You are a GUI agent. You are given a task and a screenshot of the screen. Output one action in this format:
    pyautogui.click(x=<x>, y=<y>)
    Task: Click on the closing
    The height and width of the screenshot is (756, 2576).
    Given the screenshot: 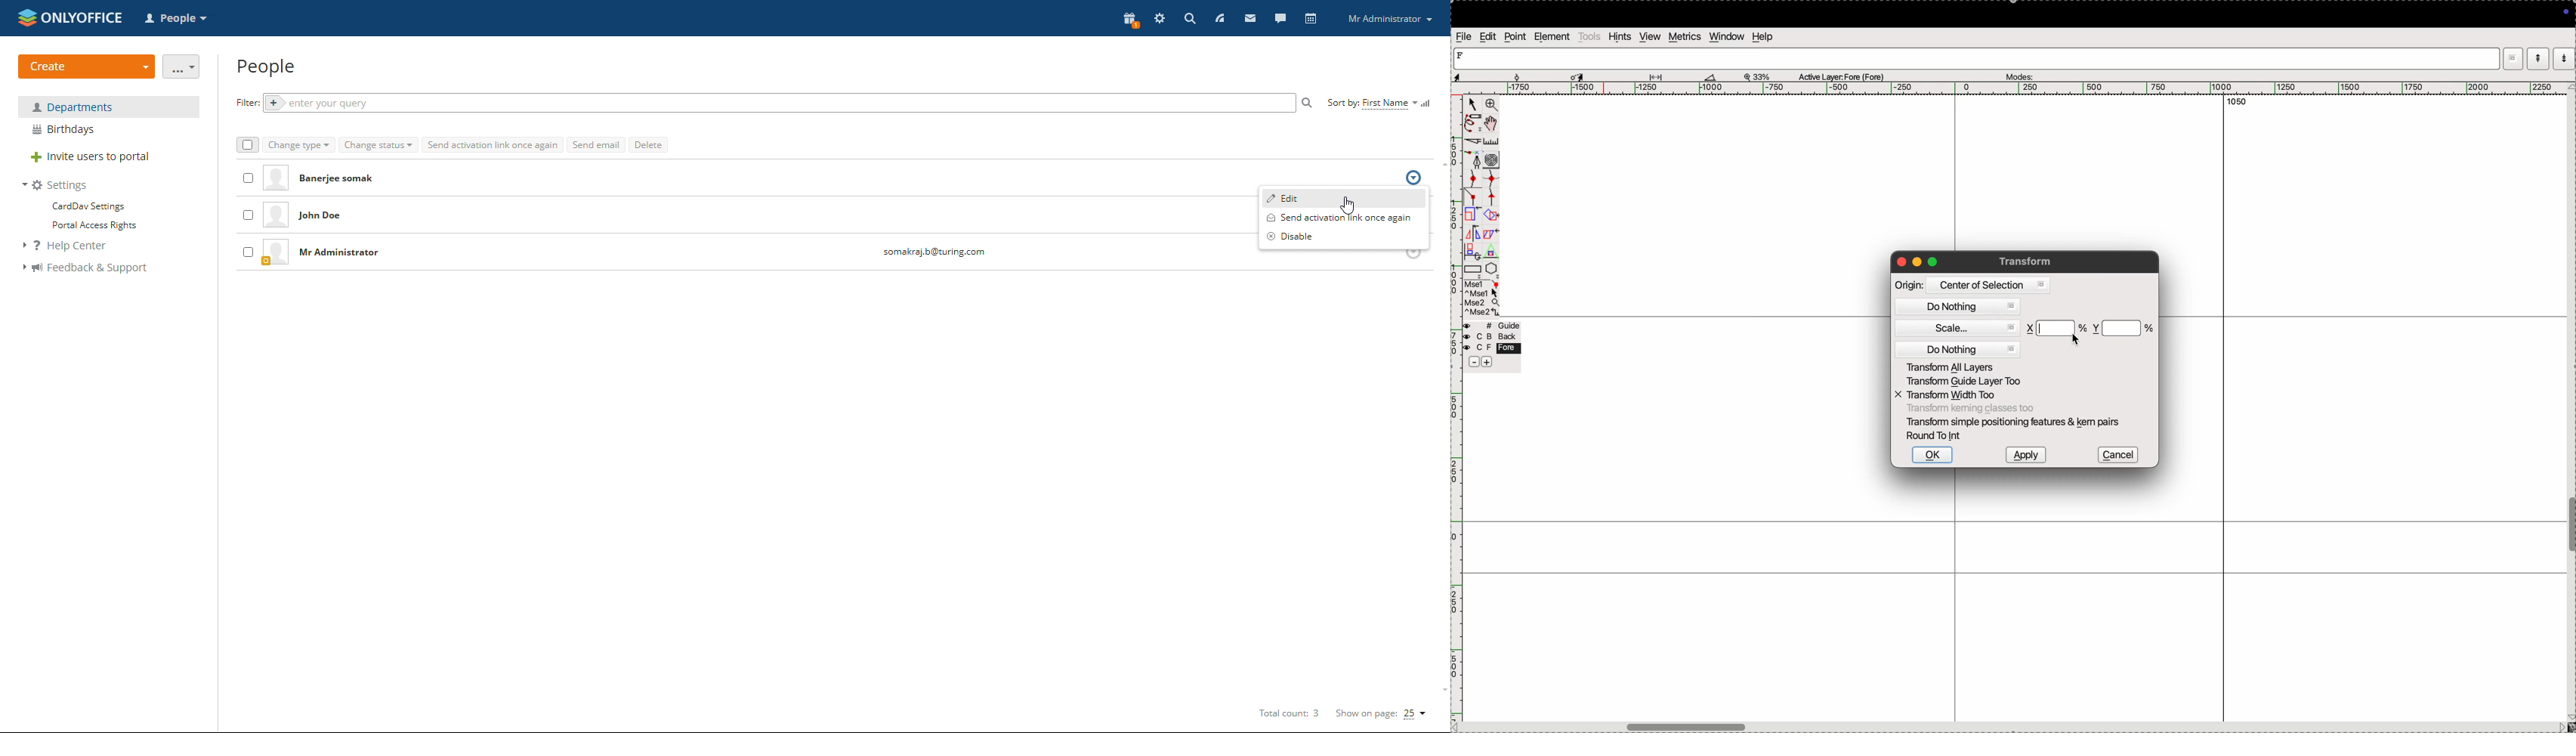 What is the action you would take?
    pyautogui.click(x=1901, y=262)
    